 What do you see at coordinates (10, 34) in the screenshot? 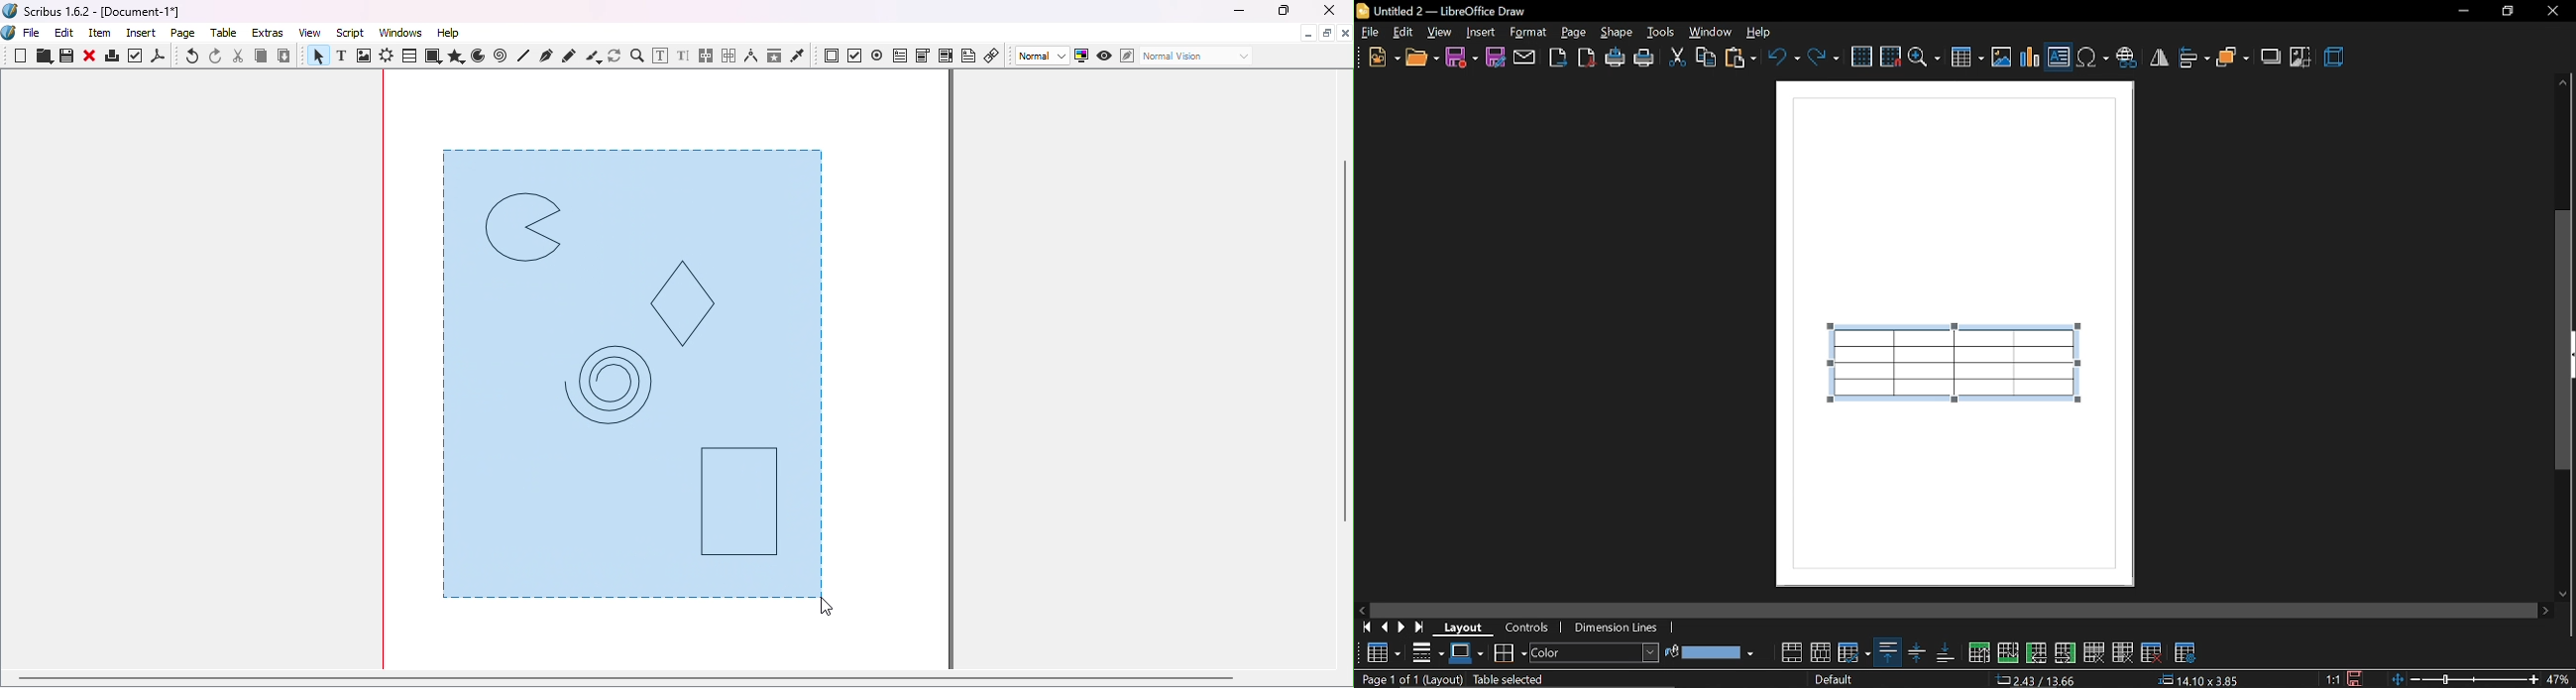
I see `Logo` at bounding box center [10, 34].